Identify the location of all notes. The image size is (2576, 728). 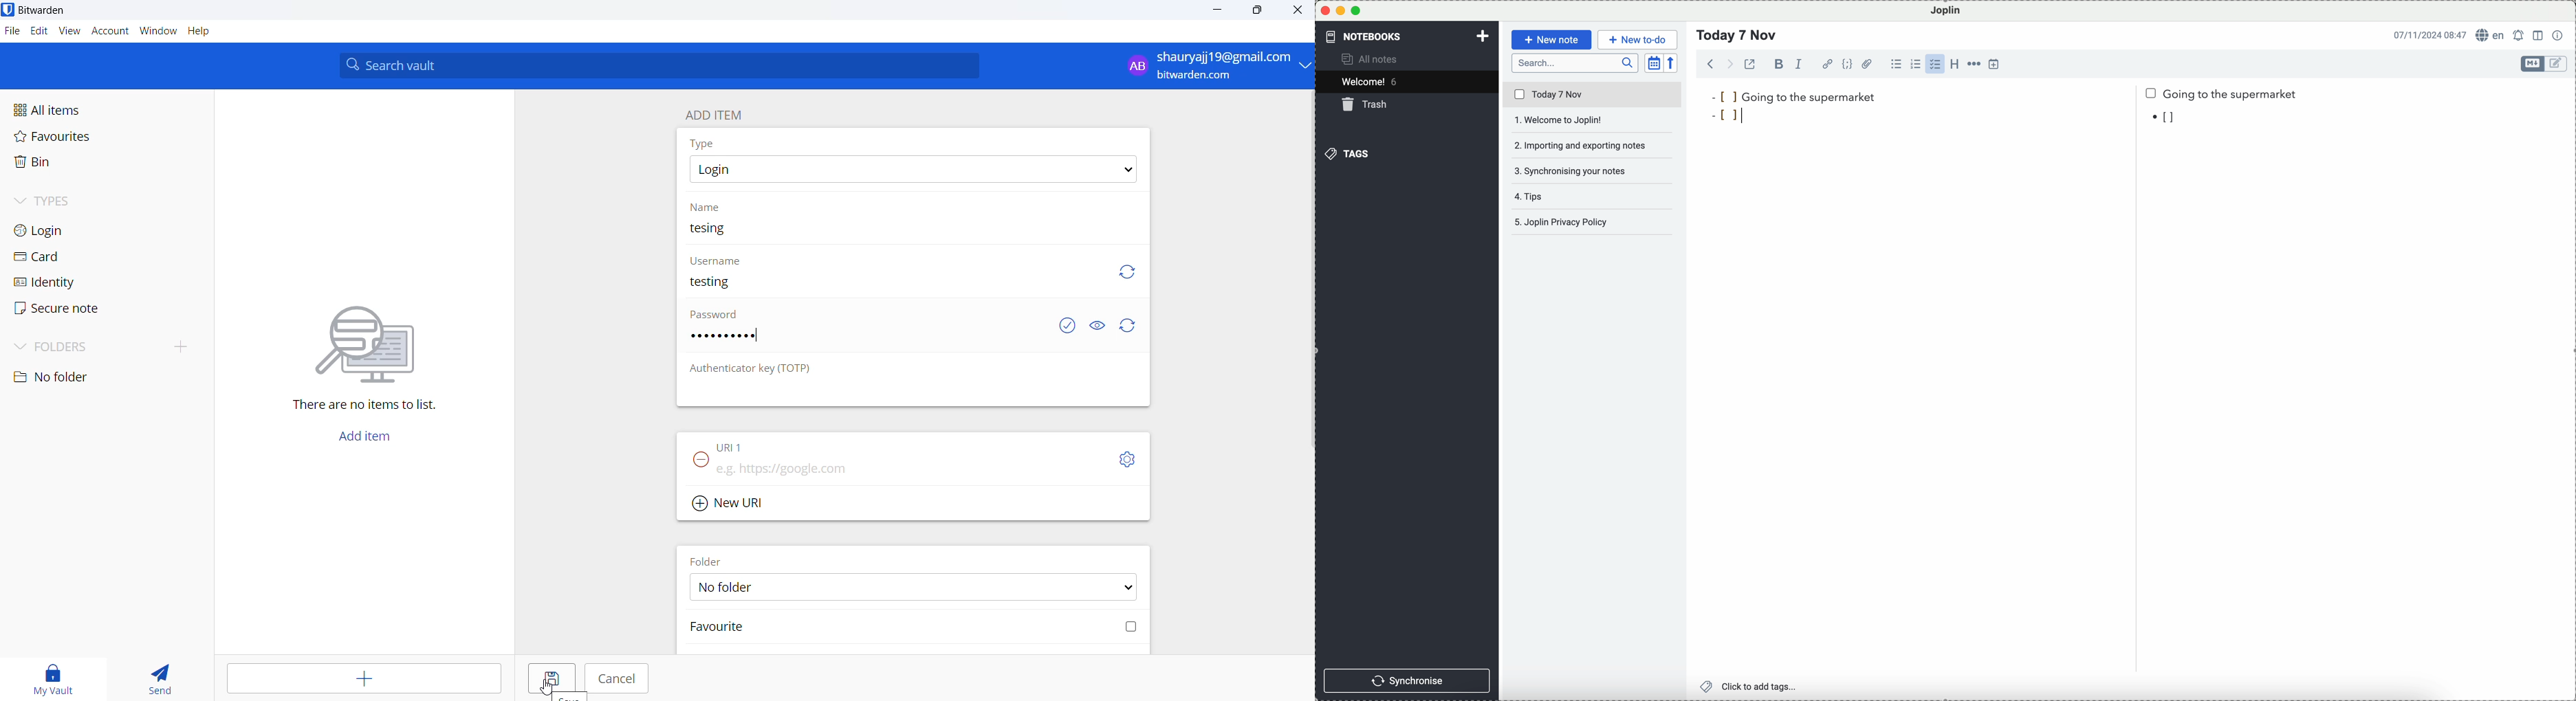
(1371, 58).